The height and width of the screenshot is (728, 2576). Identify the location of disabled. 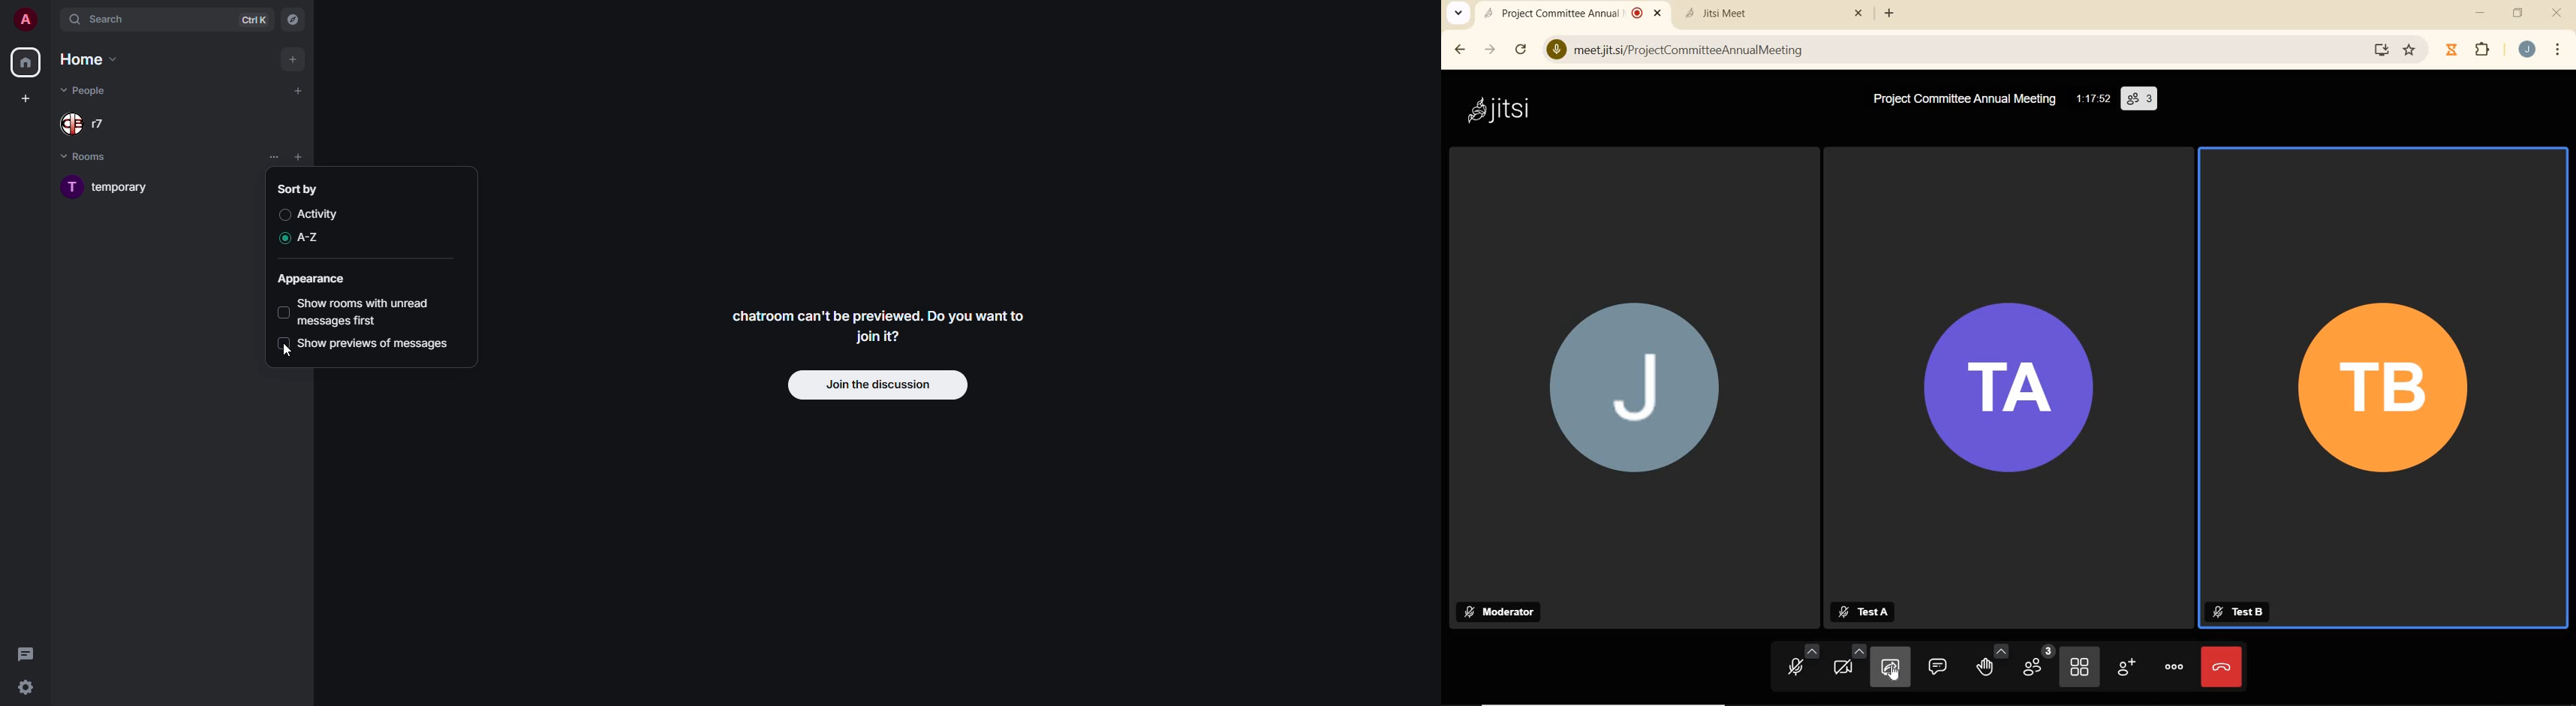
(285, 312).